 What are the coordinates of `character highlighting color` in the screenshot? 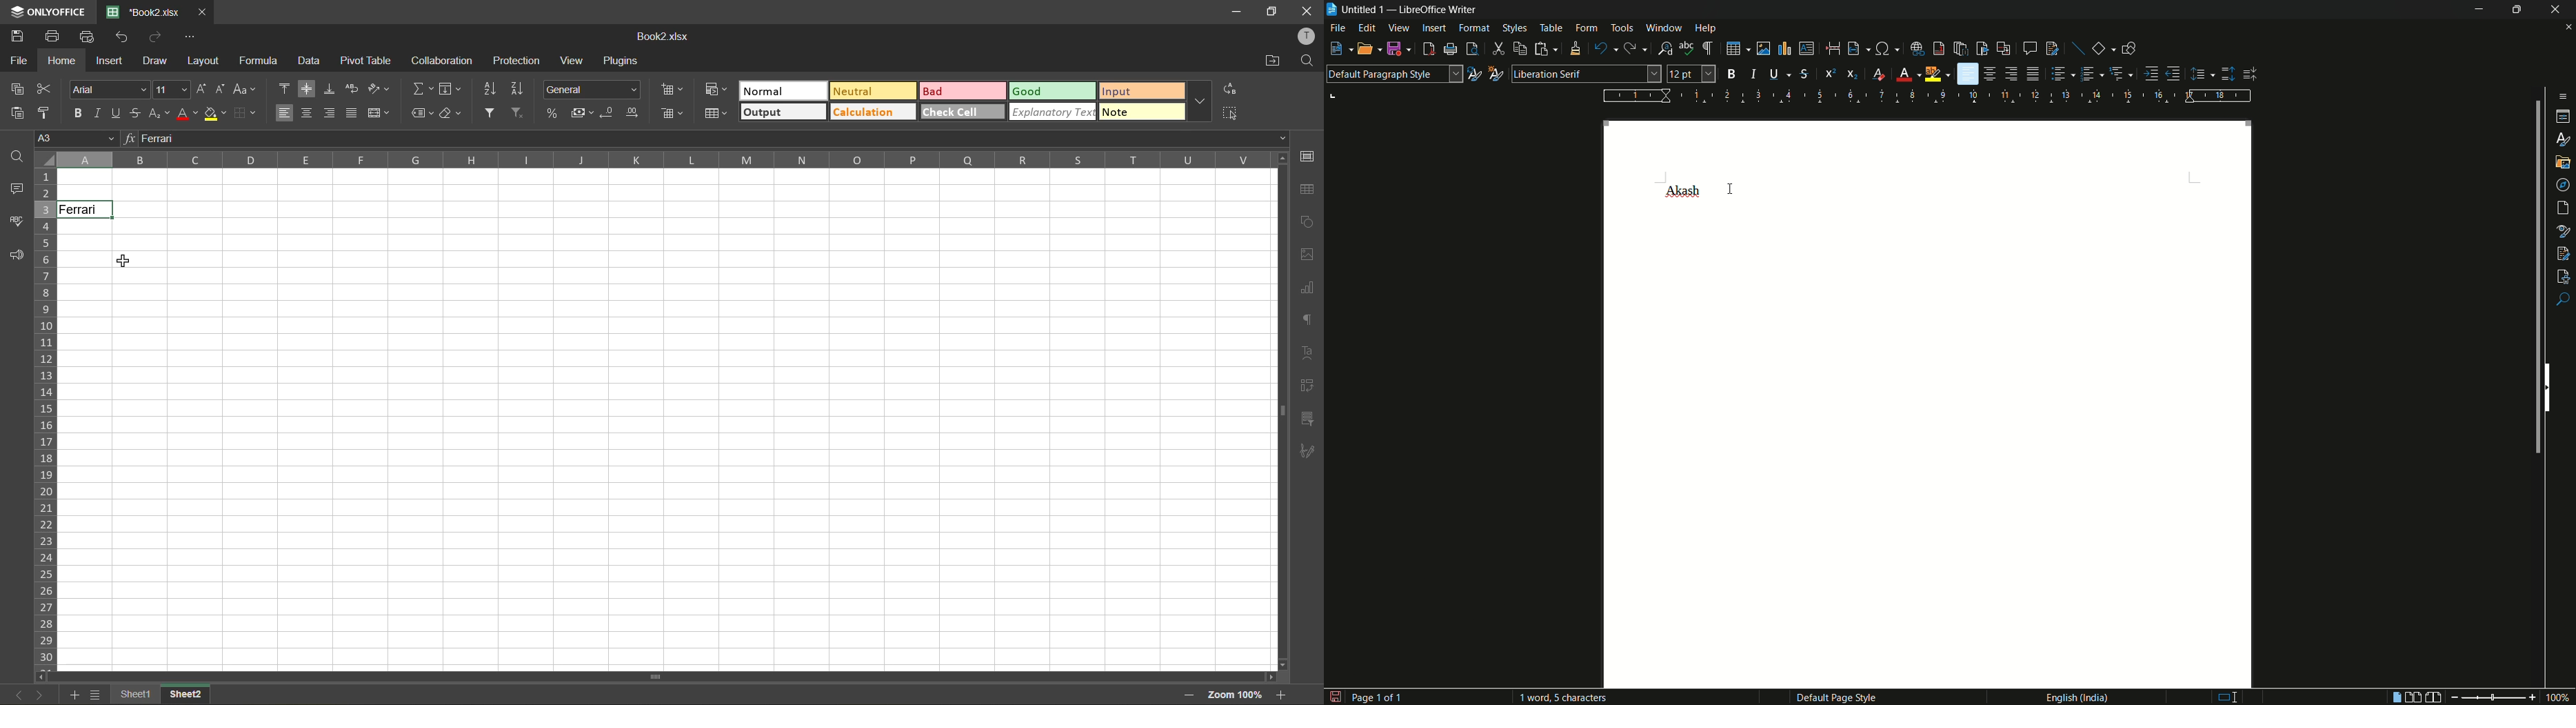 It's located at (1933, 74).